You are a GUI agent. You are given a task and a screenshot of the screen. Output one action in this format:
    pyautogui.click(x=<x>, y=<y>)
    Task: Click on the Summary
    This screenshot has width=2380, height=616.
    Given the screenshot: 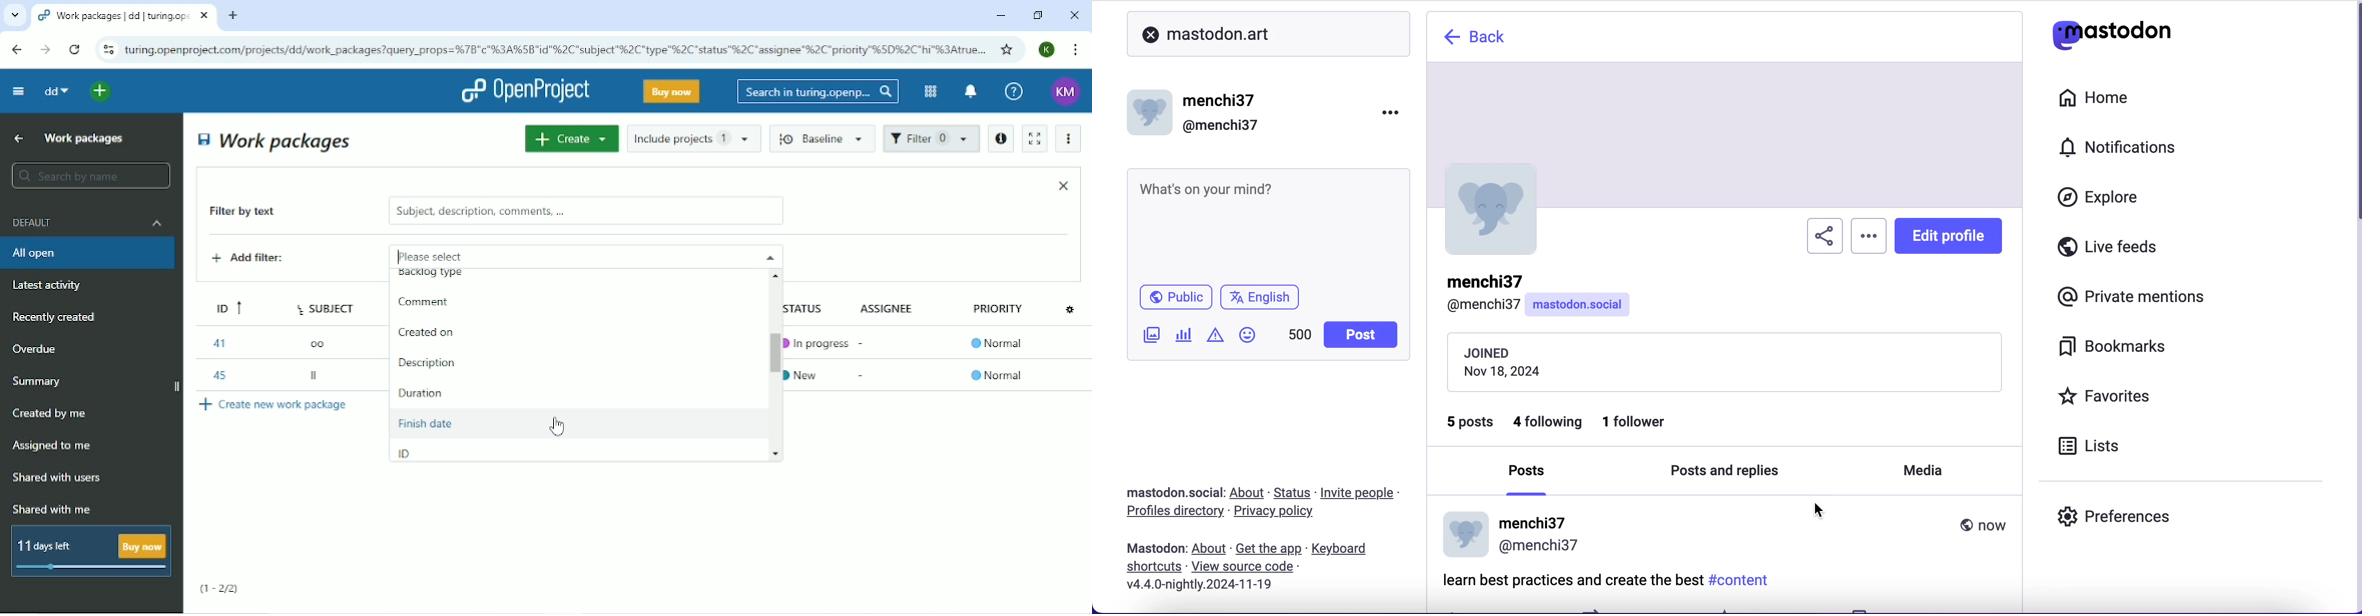 What is the action you would take?
    pyautogui.click(x=40, y=381)
    